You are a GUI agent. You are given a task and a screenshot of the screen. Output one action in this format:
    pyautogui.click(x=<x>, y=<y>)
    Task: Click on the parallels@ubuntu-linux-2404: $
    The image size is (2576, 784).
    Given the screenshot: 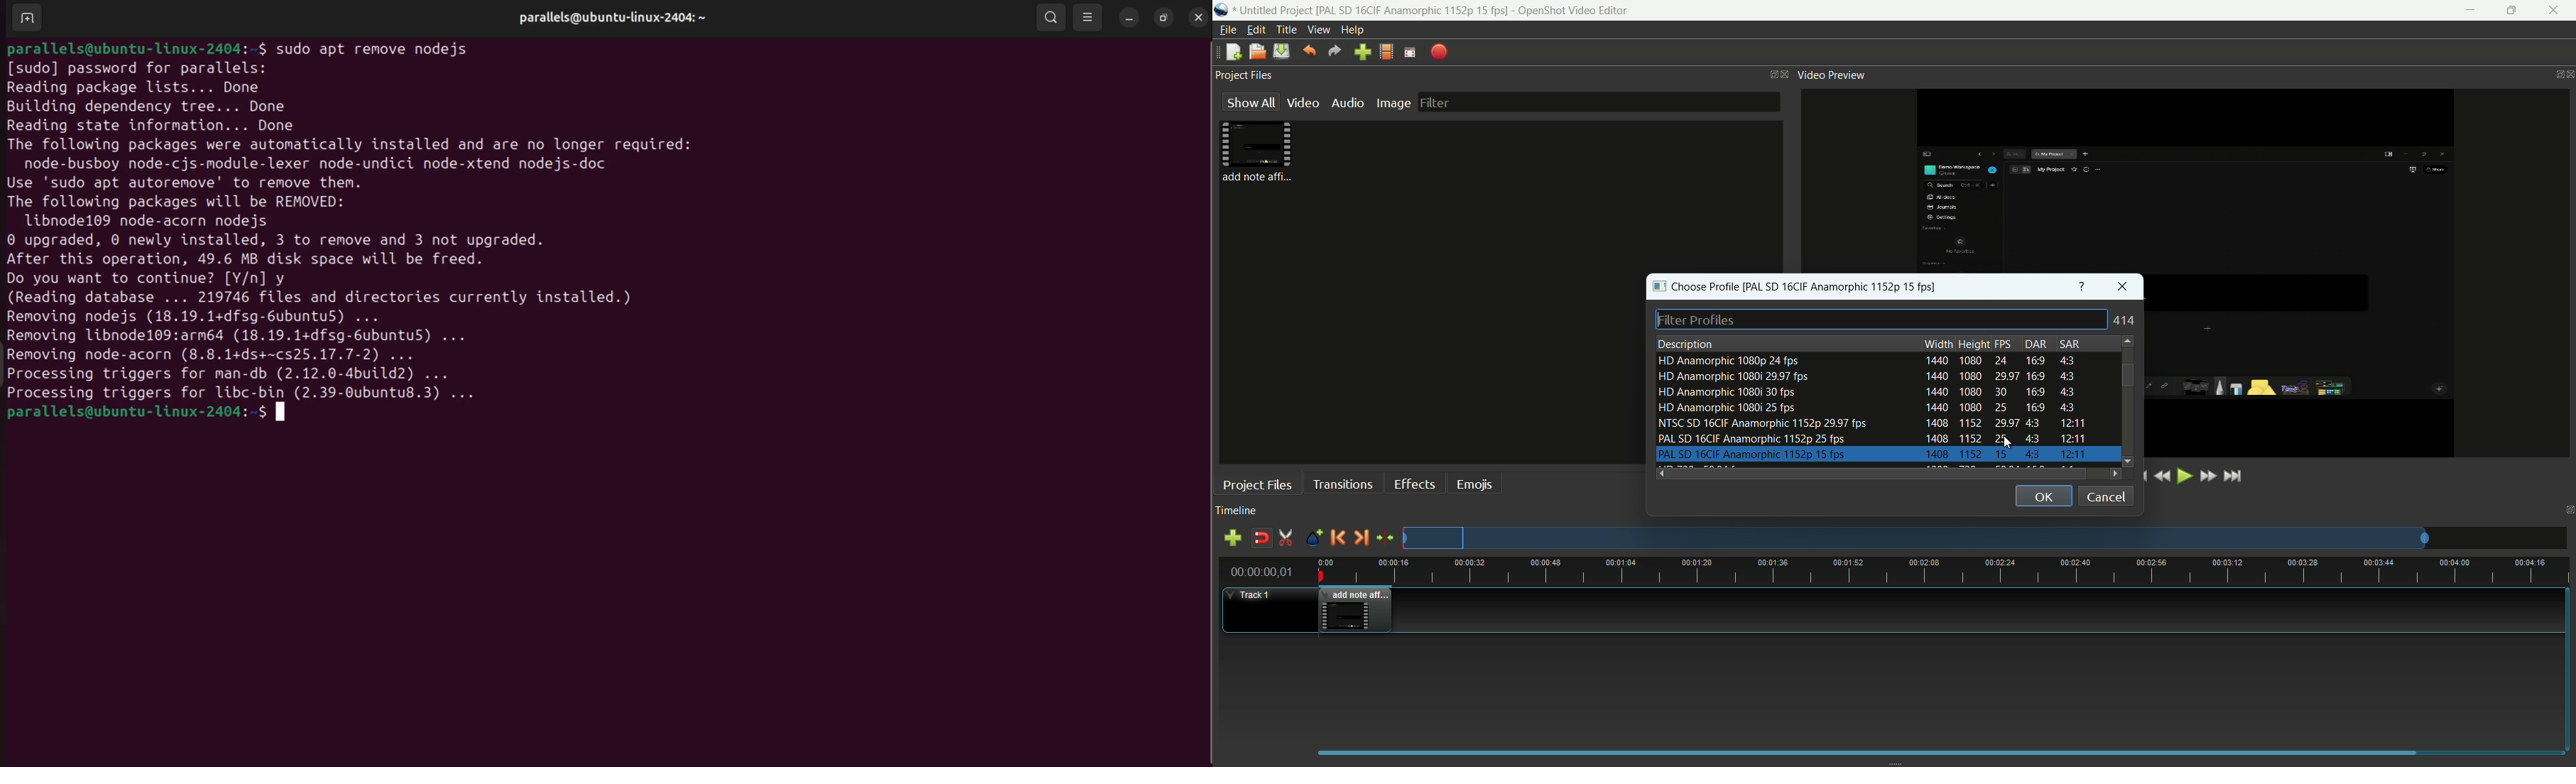 What is the action you would take?
    pyautogui.click(x=135, y=48)
    